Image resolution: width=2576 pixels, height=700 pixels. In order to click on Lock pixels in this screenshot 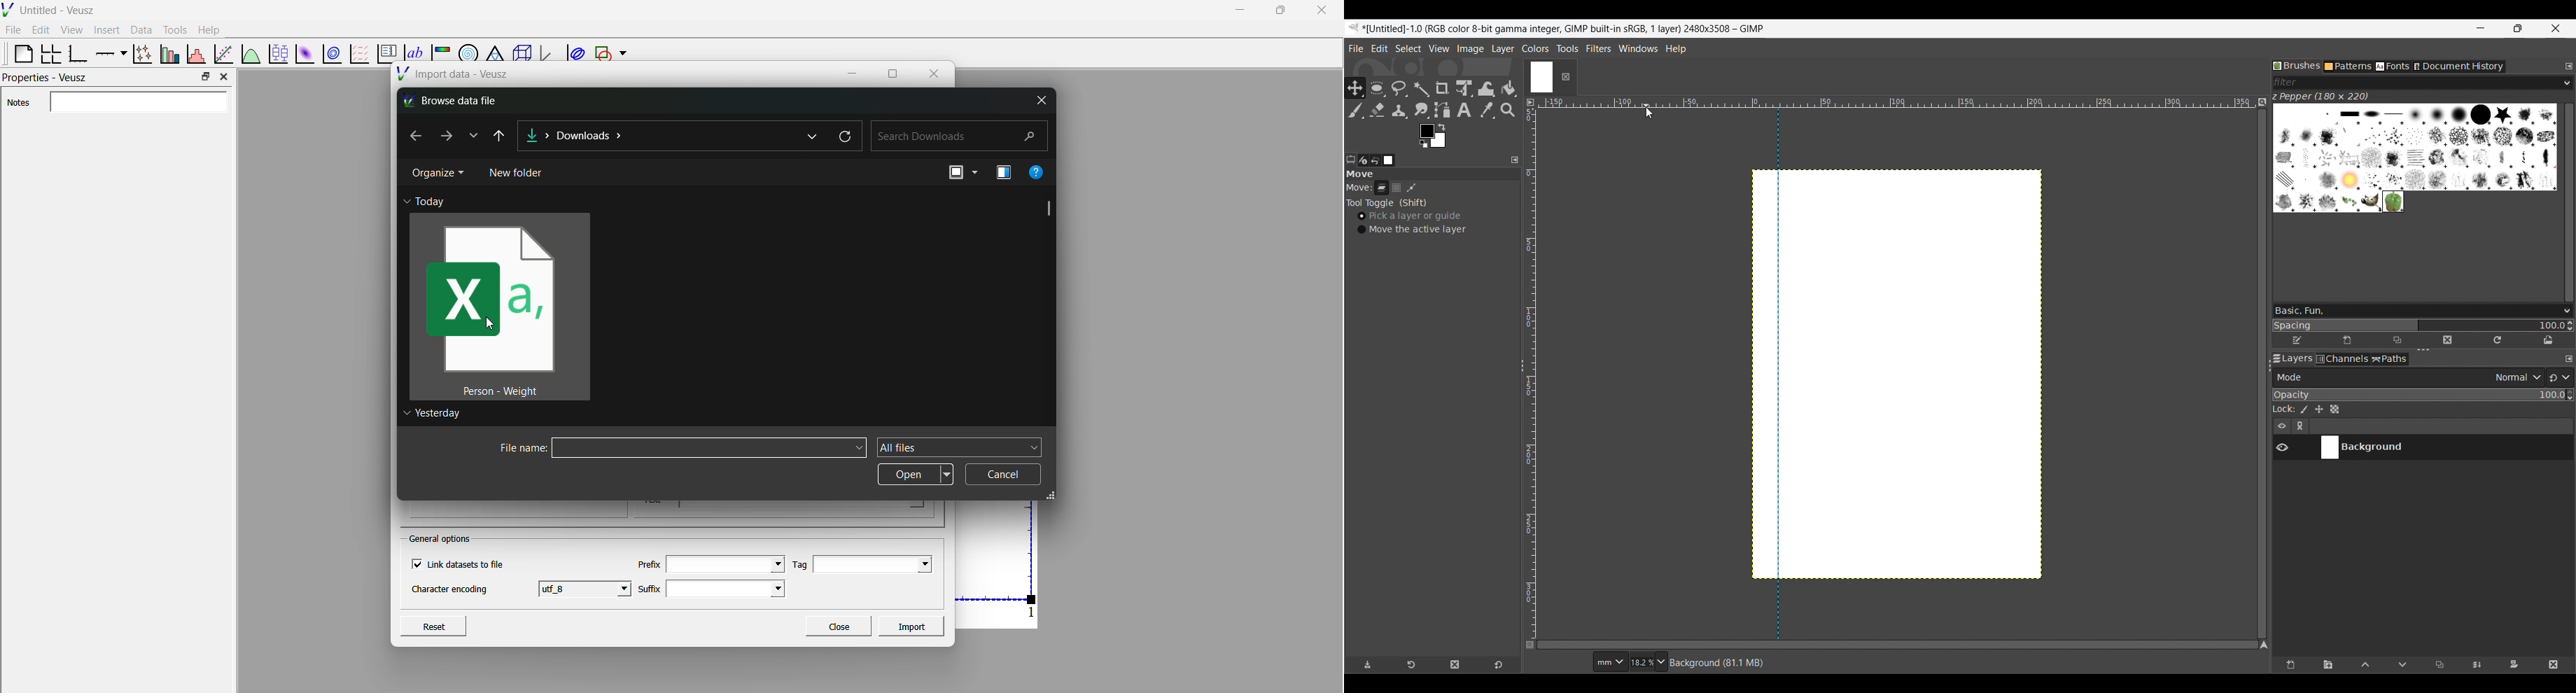, I will do `click(2303, 409)`.